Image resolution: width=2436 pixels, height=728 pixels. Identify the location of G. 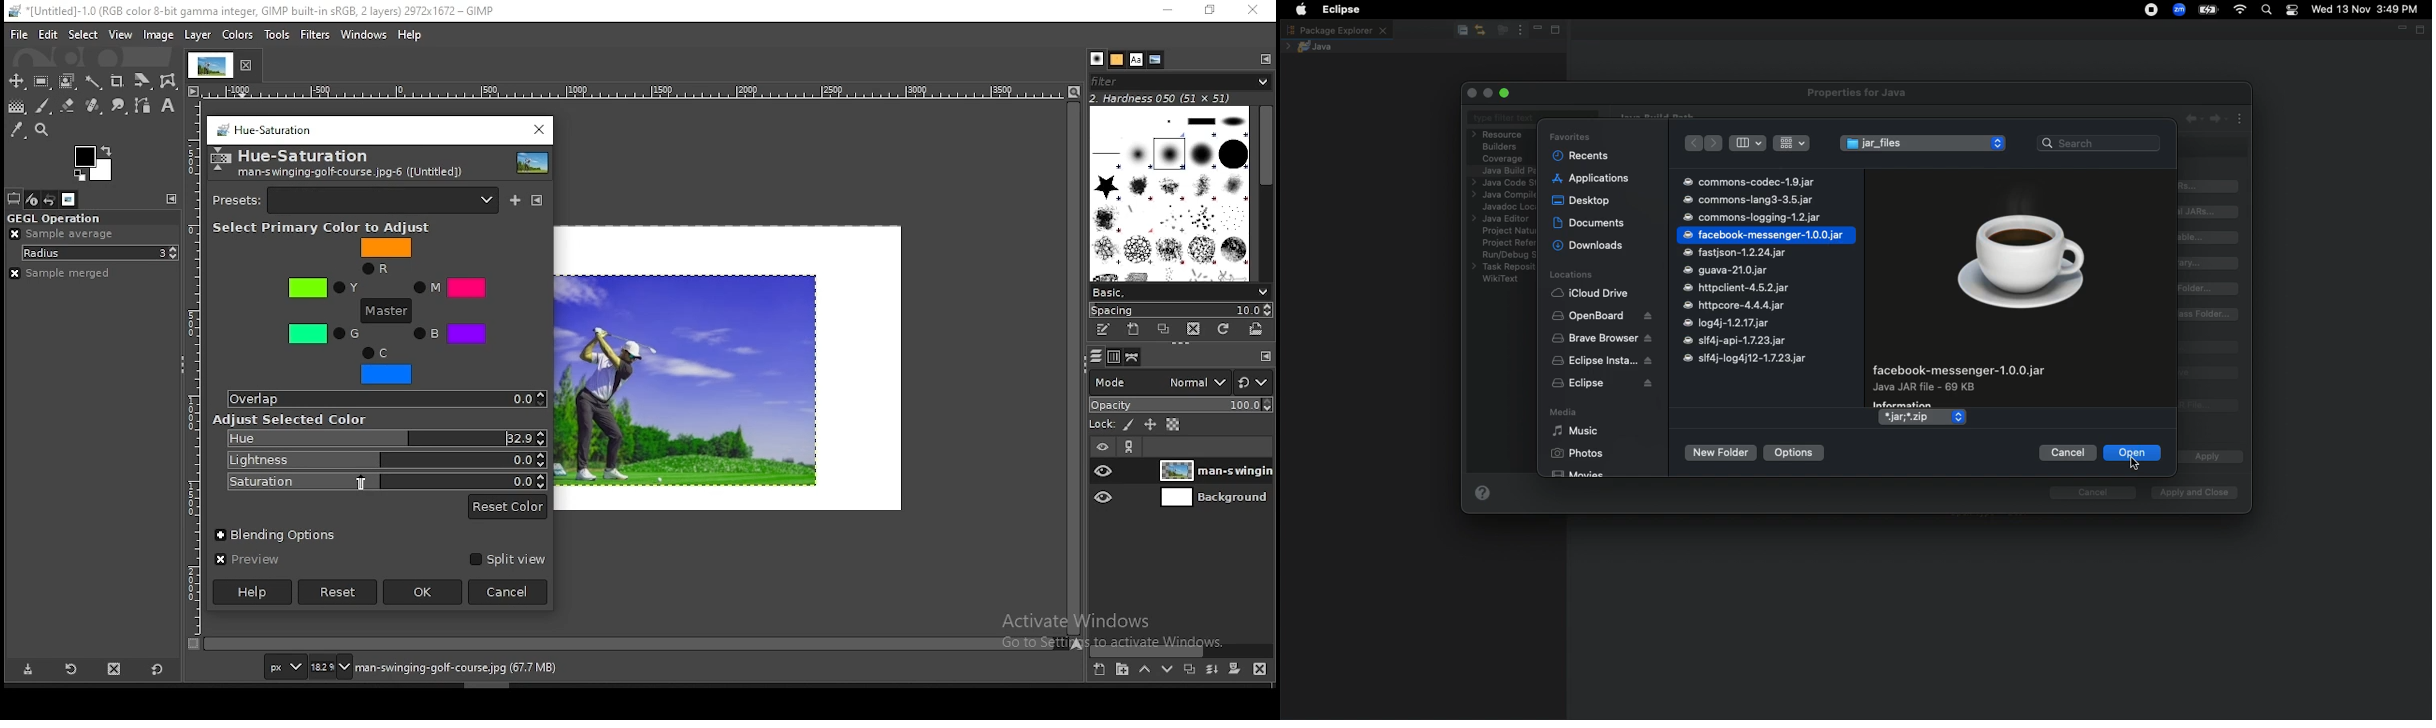
(323, 334).